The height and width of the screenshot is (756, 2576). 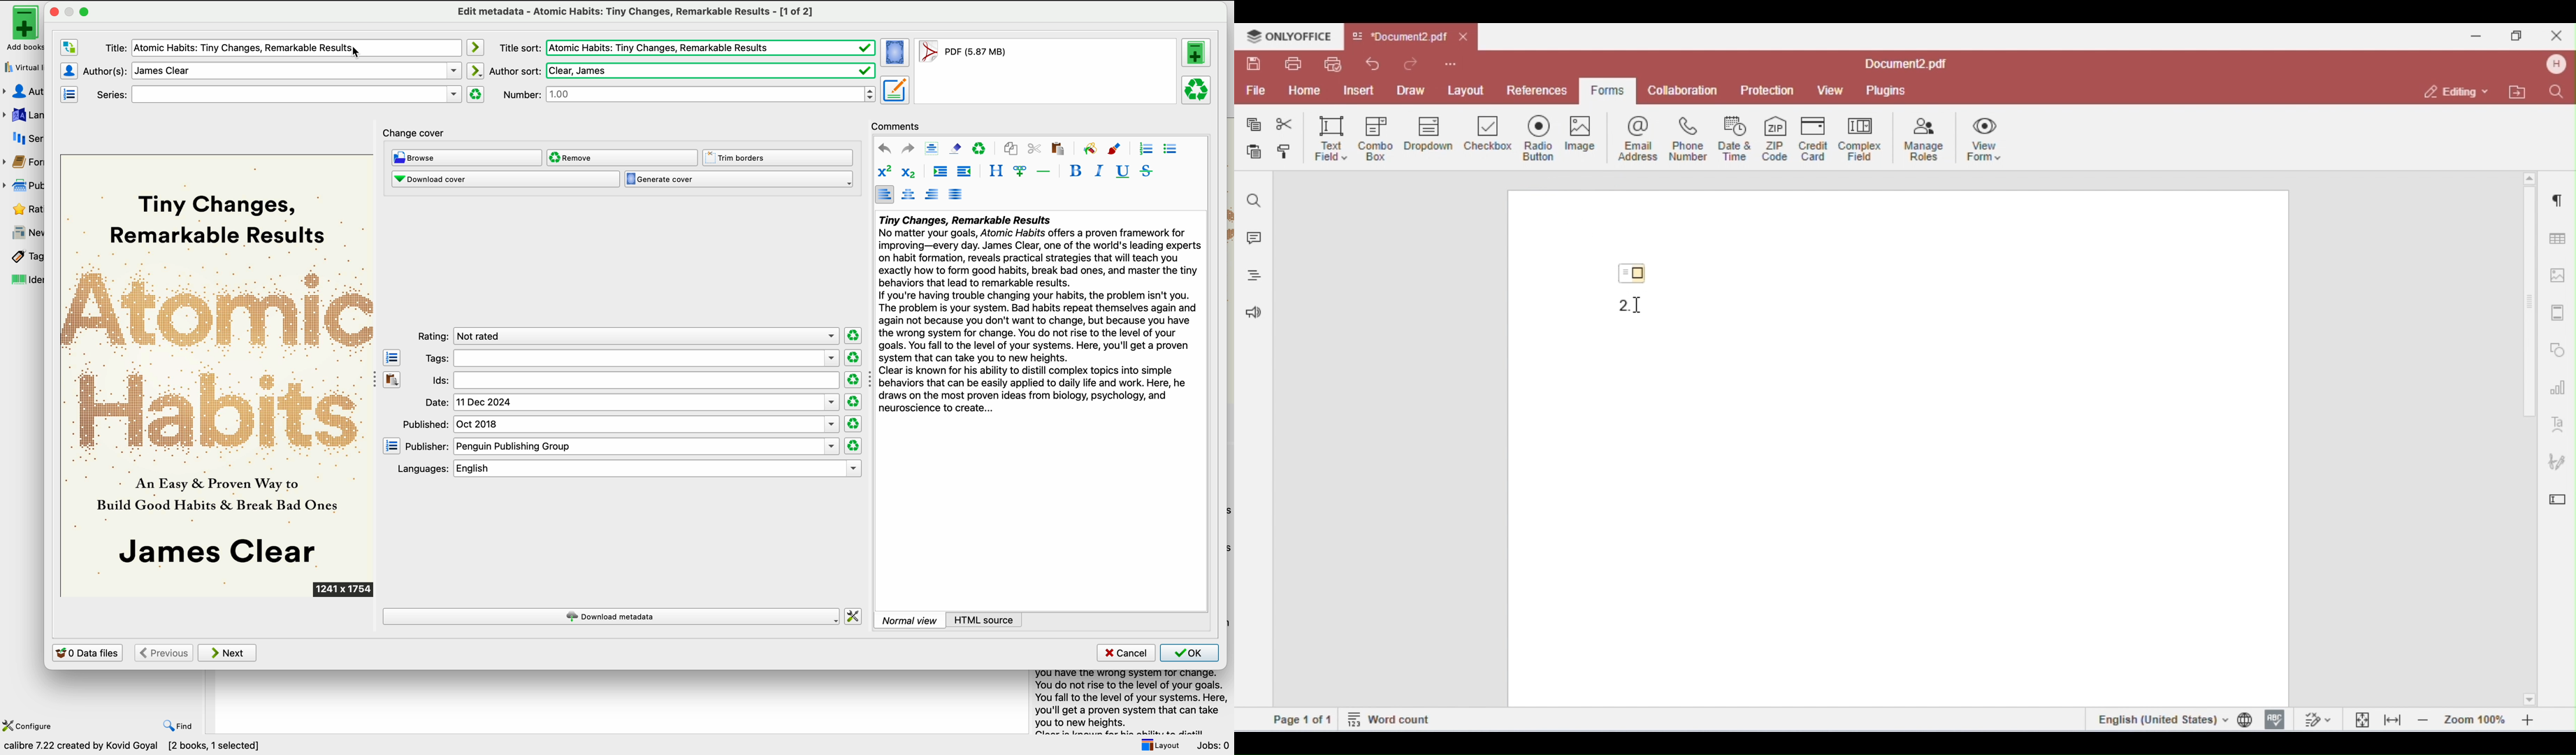 What do you see at coordinates (896, 53) in the screenshot?
I see `set the cover for the book from the selected format` at bounding box center [896, 53].